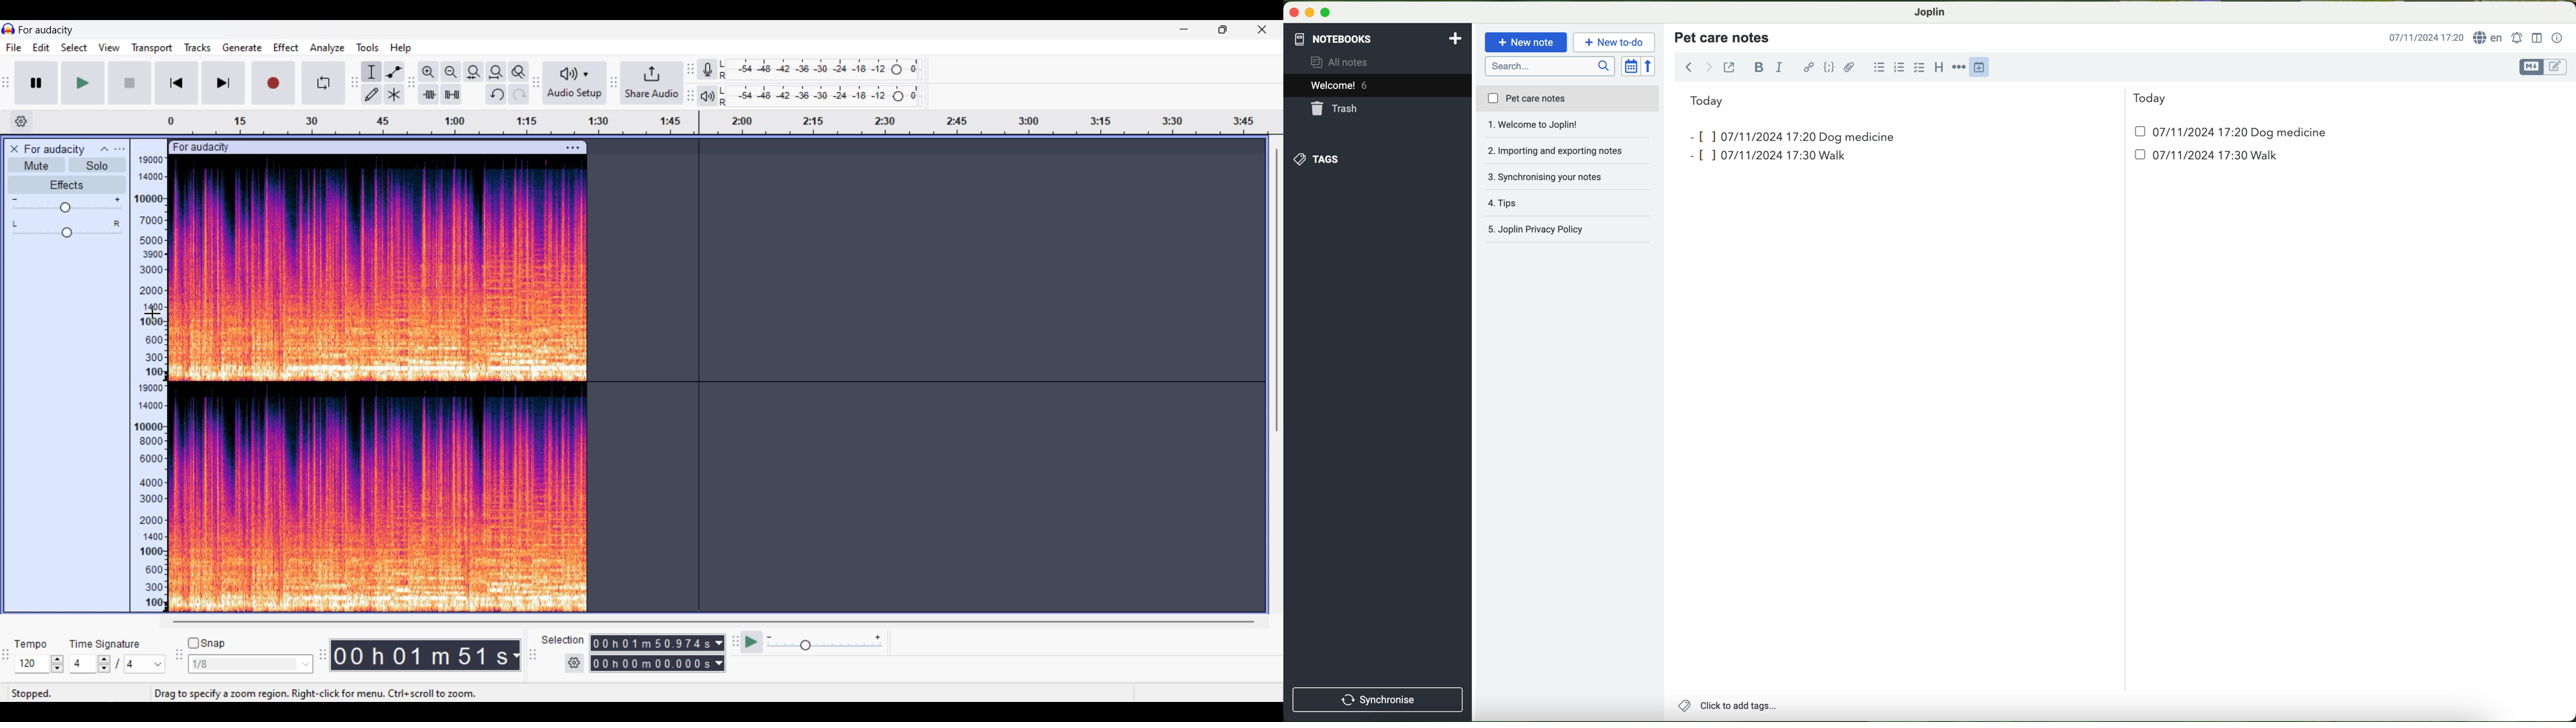 Image resolution: width=2576 pixels, height=728 pixels. I want to click on Generate menu, so click(242, 47).